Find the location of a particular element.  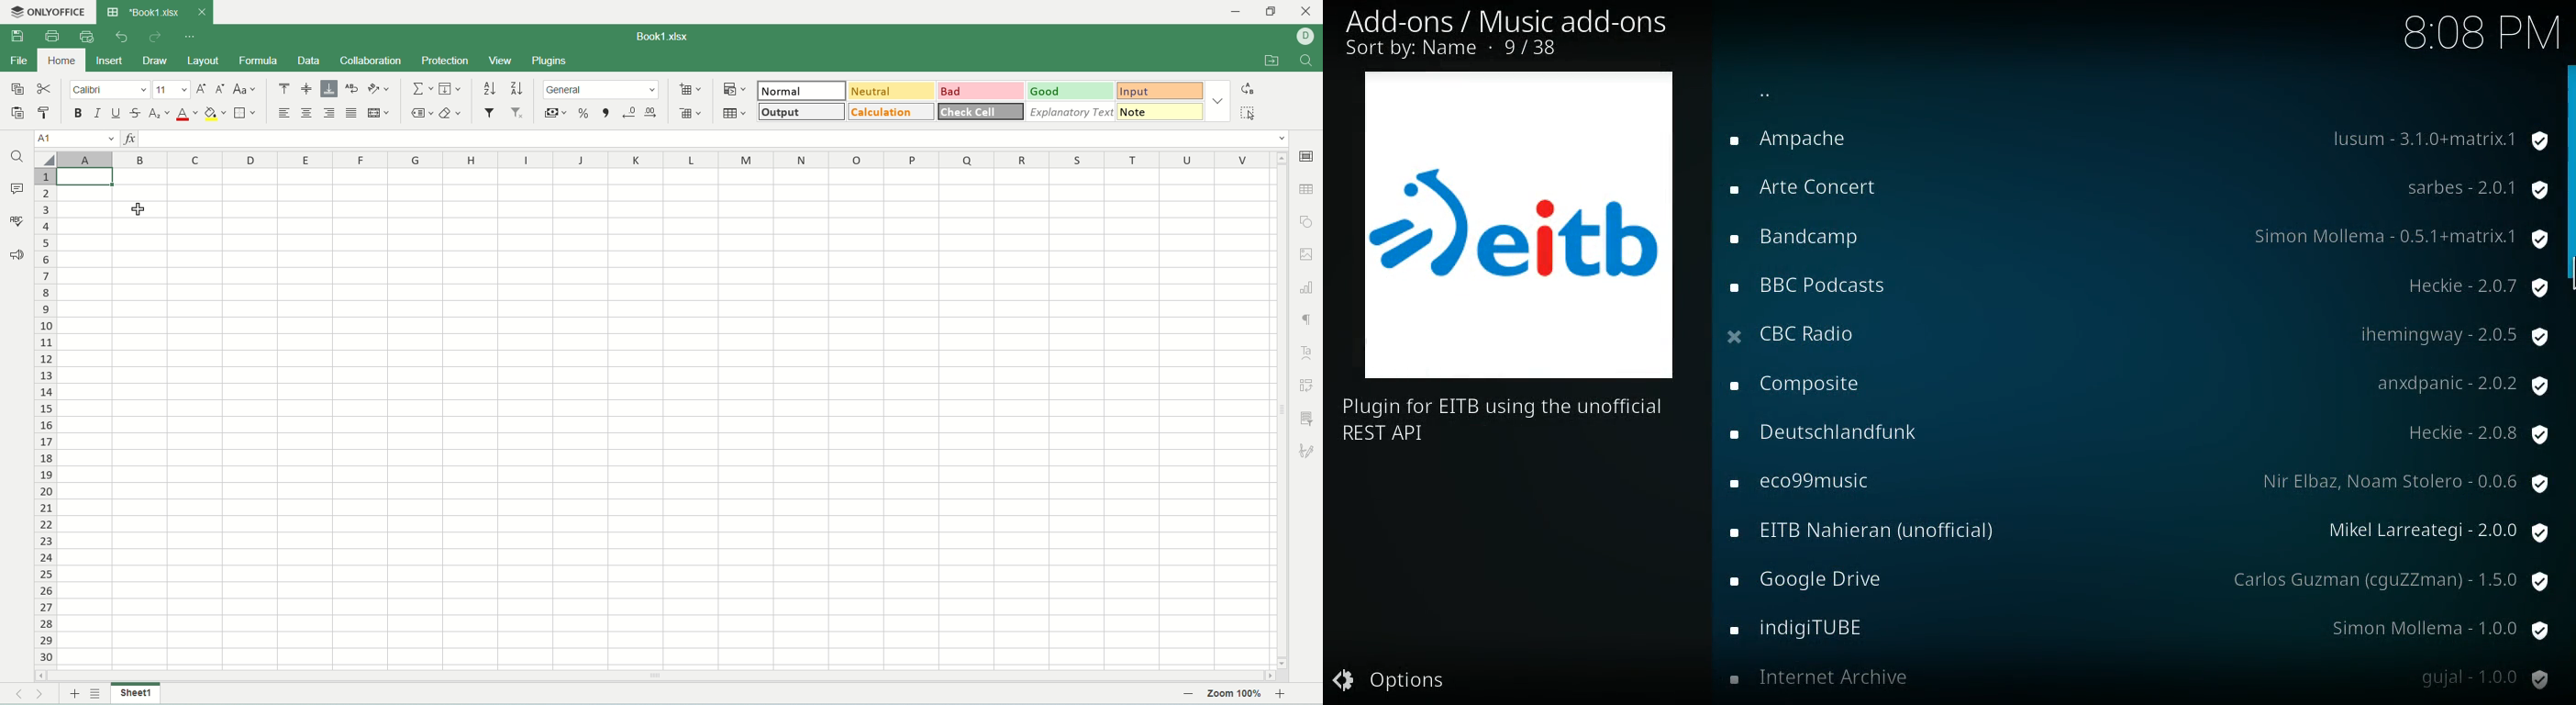

find is located at coordinates (16, 157).